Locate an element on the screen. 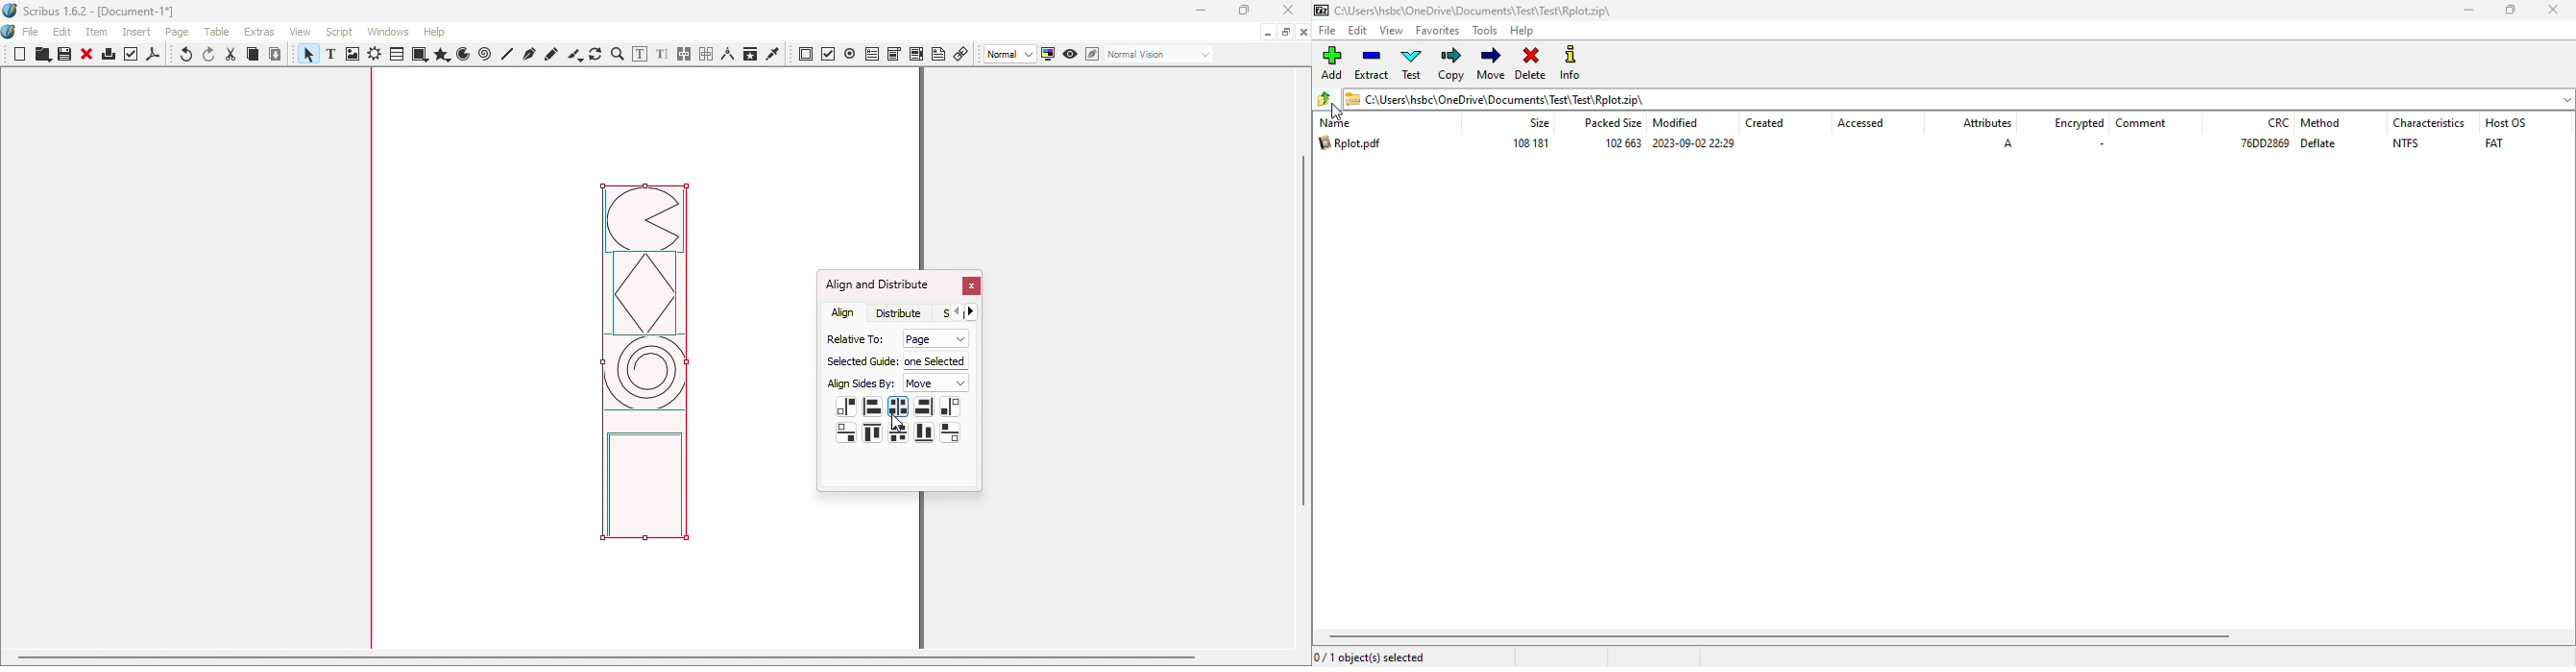  modified is located at coordinates (1676, 123).